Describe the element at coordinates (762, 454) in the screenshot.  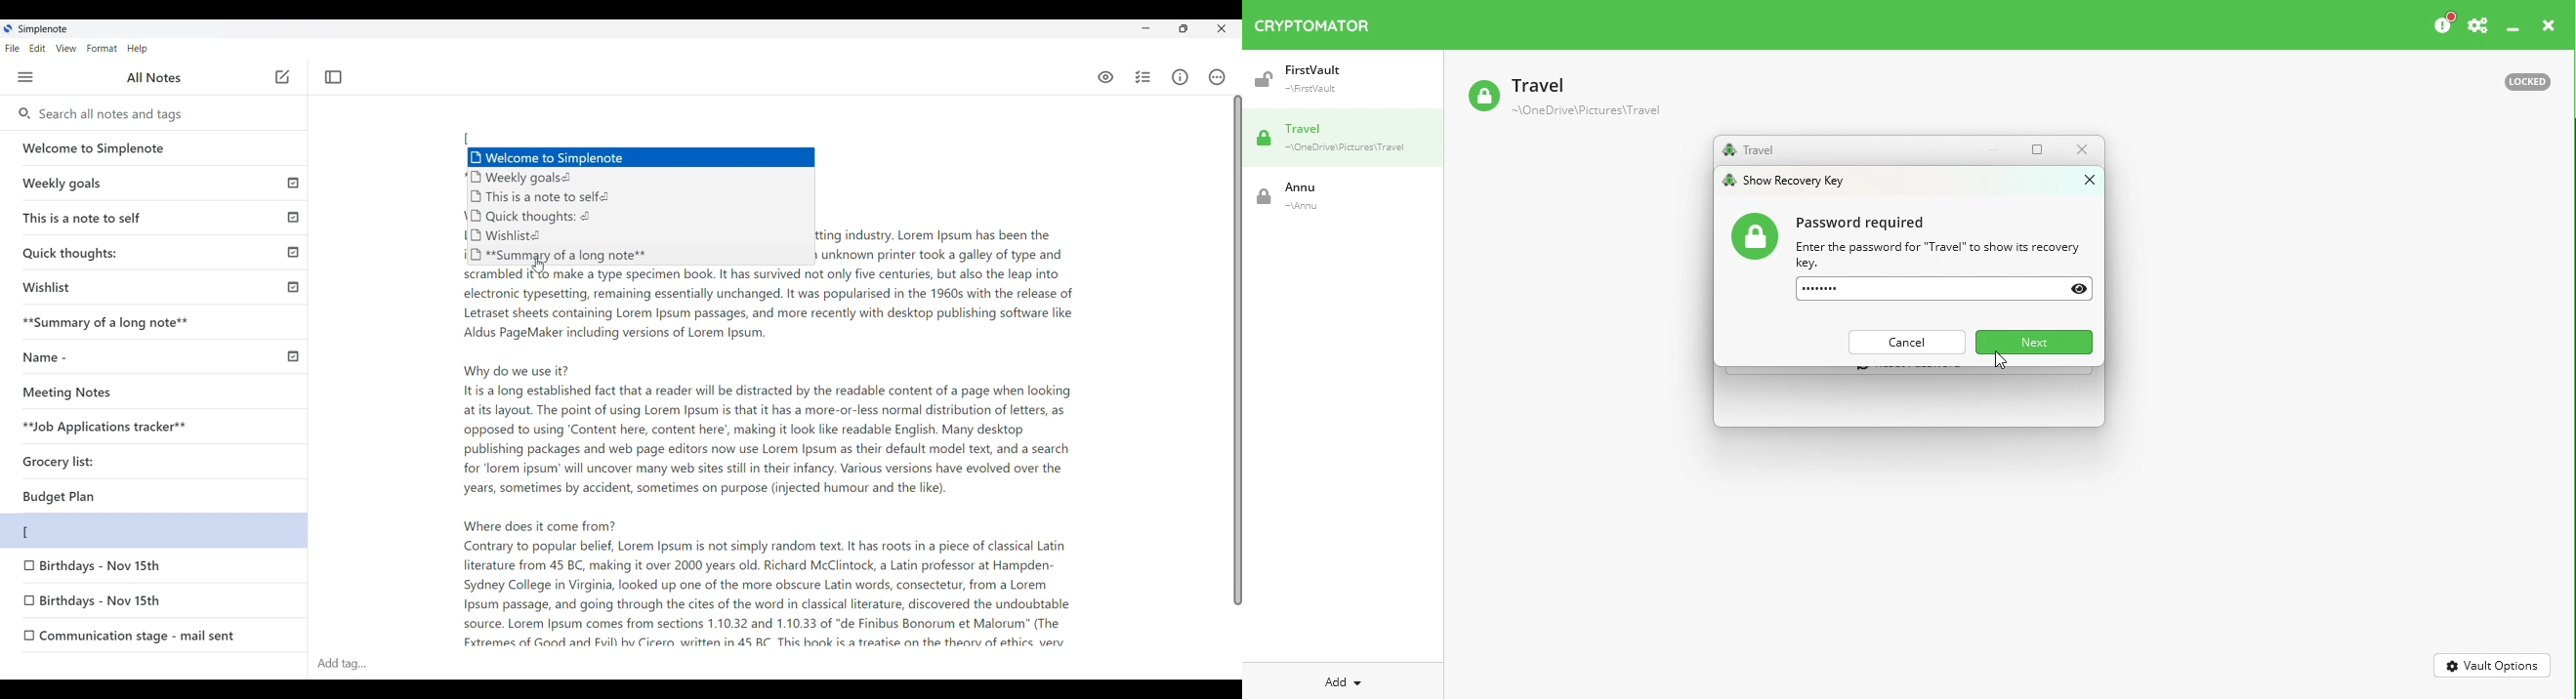
I see `scrambled Itto make a type specimen book. It has survived not only five centuries, but also the leap into
electronic typesetting, remaining essentially unchanged. It was popularised in the 1960s with the release of
Letraset sheets containing Lorem Ipsum passages, and more recently with desktop publishing software like
Aldus PageMaker including versions of Lorem Ipsum.

Why do we use it?

Itis a long established fact that a reader will be distracted by the readable content of a page when looking
at its layout. The point of using Lorem Ipsum is that it has a more-or-less normal distribution of letters, as
opposed to using ‘Content here, content here’, making it look like readable English. Many desktop
publishing packages and web page editors now use Lorem Ipsum as their default model text, and a search
for lorem ipsum’ will uncover many web sites still in their infancy. Various versions have evolved over the
years, sometimes by accident, sometimes on purpose (injected humour and the like).

Where does it come from?

Contrary to popular belief, Lorem Ipsum is not simply random text. It has roots in a piece of classical Latin
literature from 45 BC, making it over 2000 years old. Richard McClintock, a Latin professor at Hampden-
Sydney College in Virginia, looked up one of the more obscure Latin words, consectetur, from a Lorem
Ipsum passage, and going through the cites of the word in classical literature, discovered the undoubtable
source. Lorem Ipsum comes from sections 1.10.32 and 1.10.33 of “de Finibus Bonorum et Malorum” (The` at that location.